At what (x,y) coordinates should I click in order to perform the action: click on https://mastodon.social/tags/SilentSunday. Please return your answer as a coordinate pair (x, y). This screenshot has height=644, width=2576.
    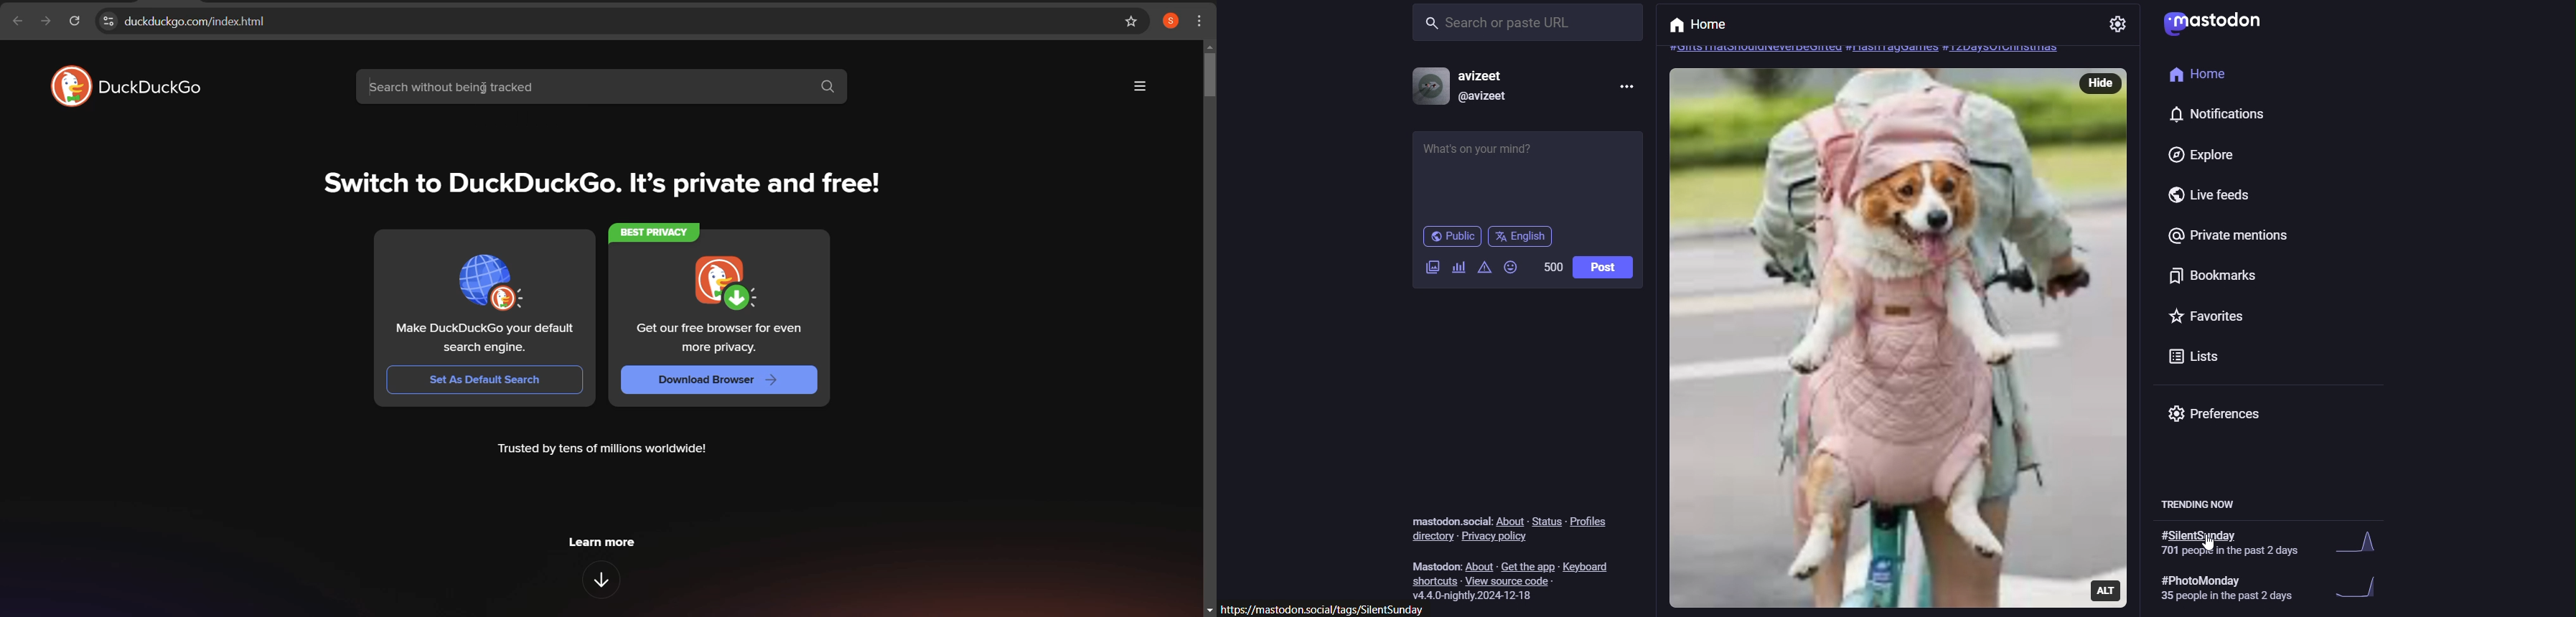
    Looking at the image, I should click on (1329, 609).